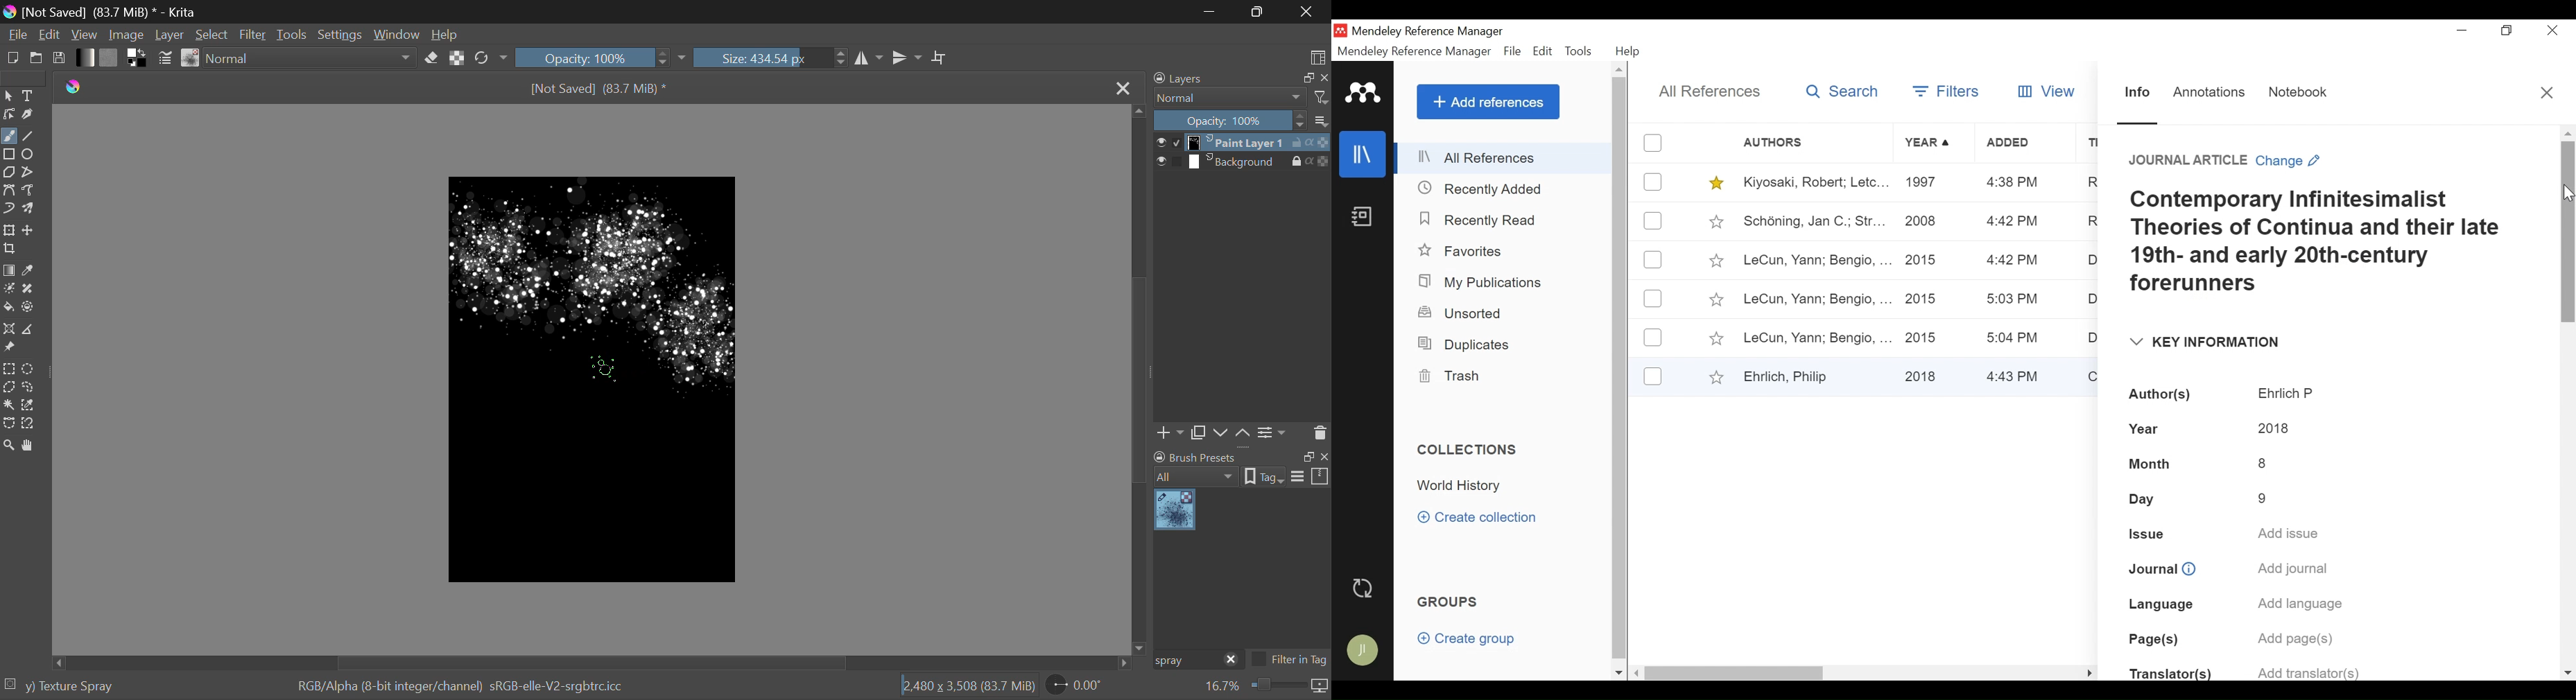 The height and width of the screenshot is (700, 2576). What do you see at coordinates (595, 662) in the screenshot?
I see `Scroll Bar` at bounding box center [595, 662].